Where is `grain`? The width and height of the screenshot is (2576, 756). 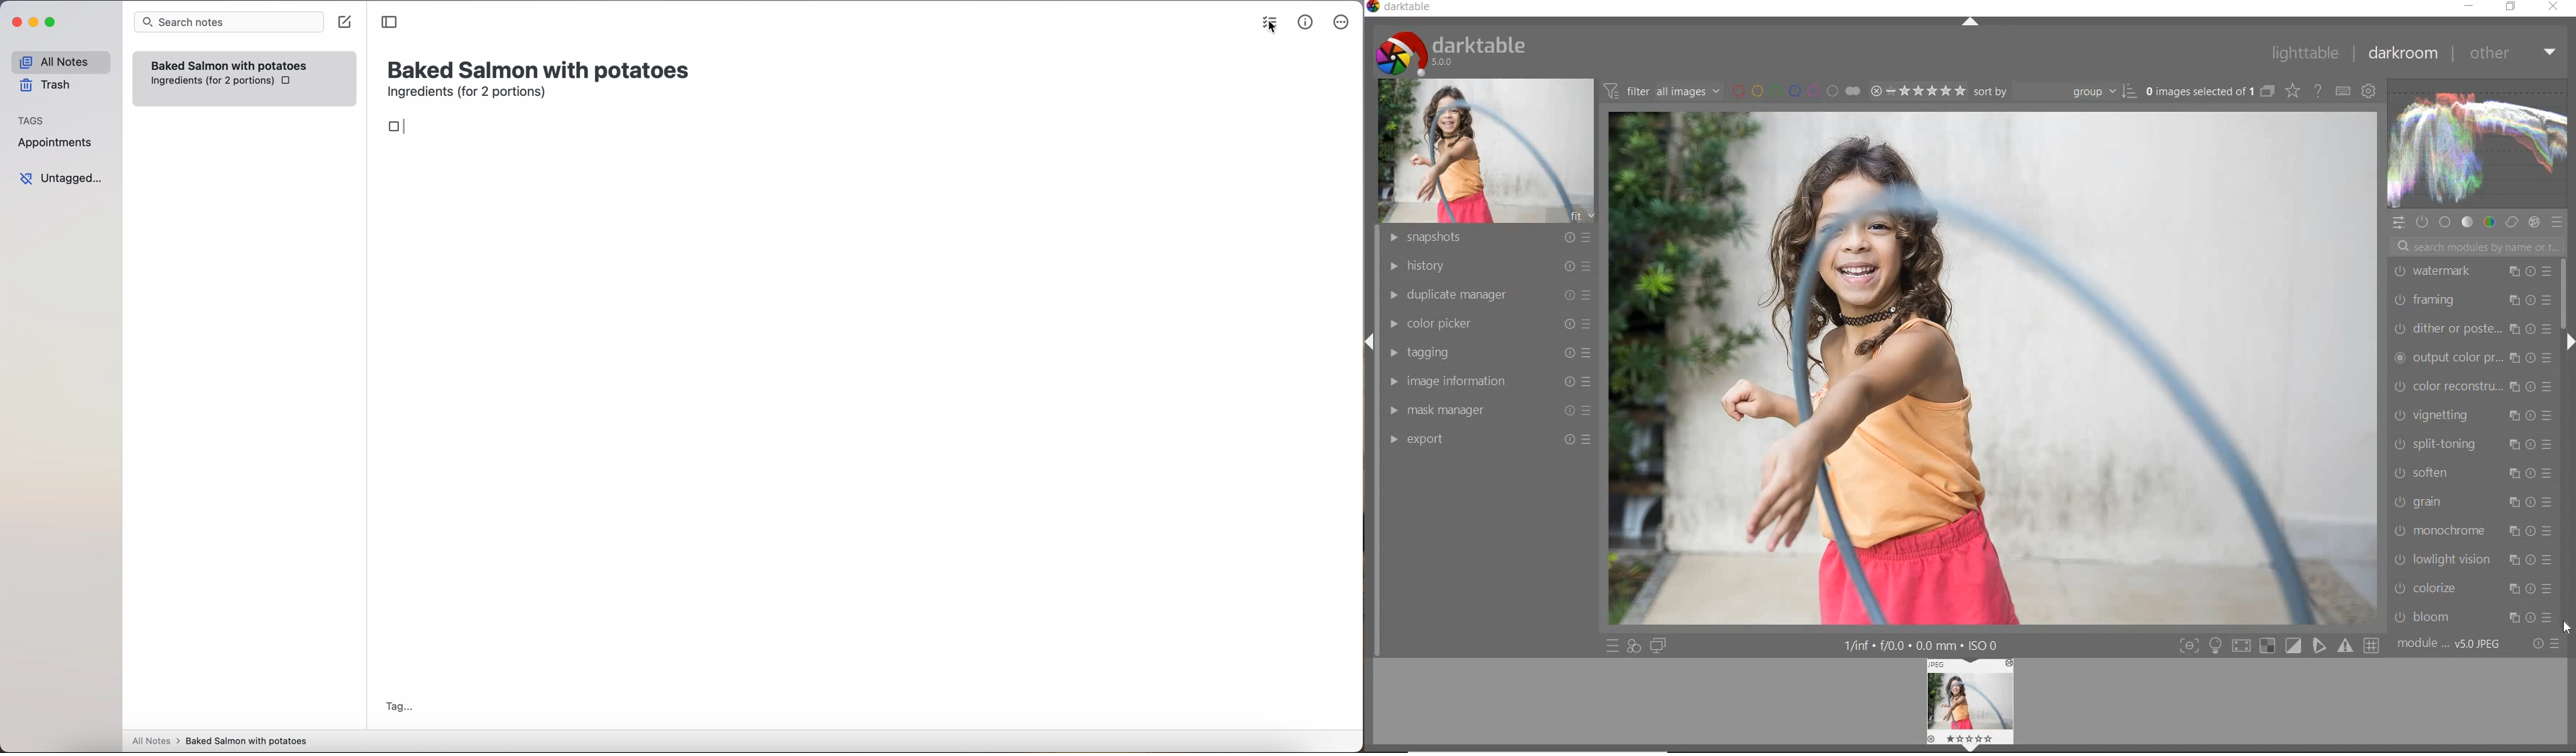
grain is located at coordinates (2477, 503).